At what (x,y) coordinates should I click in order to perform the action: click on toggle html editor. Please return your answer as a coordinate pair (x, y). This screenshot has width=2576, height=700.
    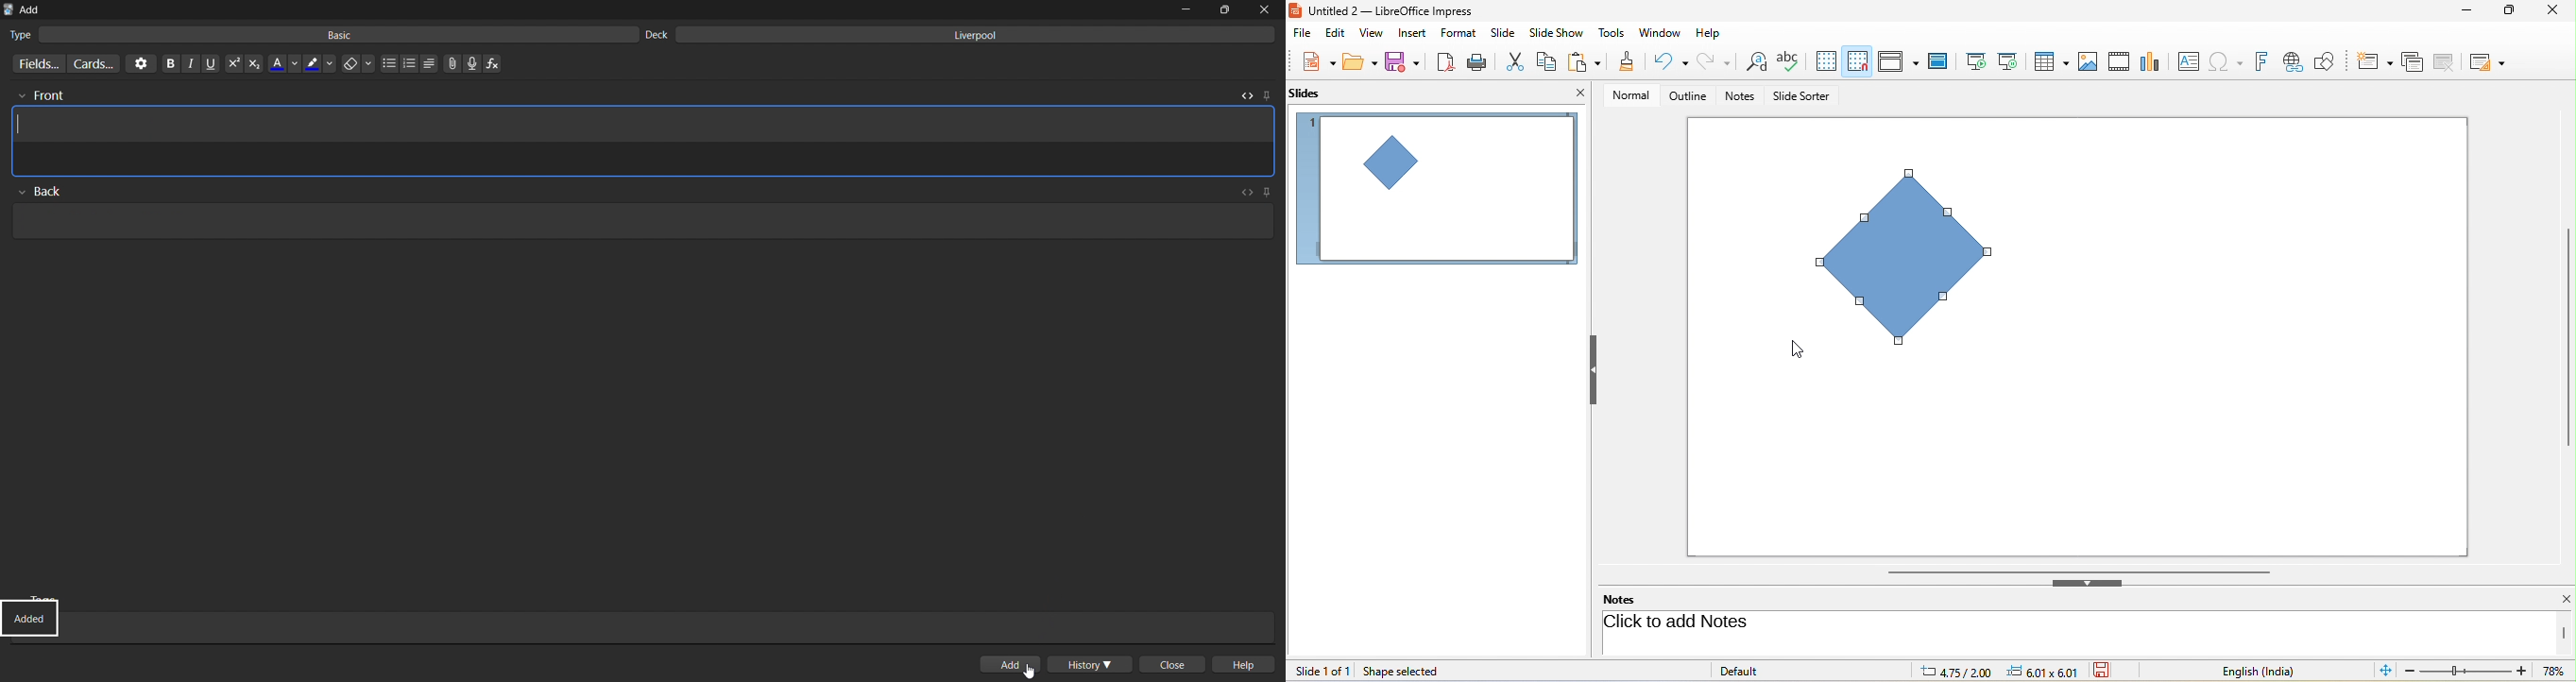
    Looking at the image, I should click on (1249, 192).